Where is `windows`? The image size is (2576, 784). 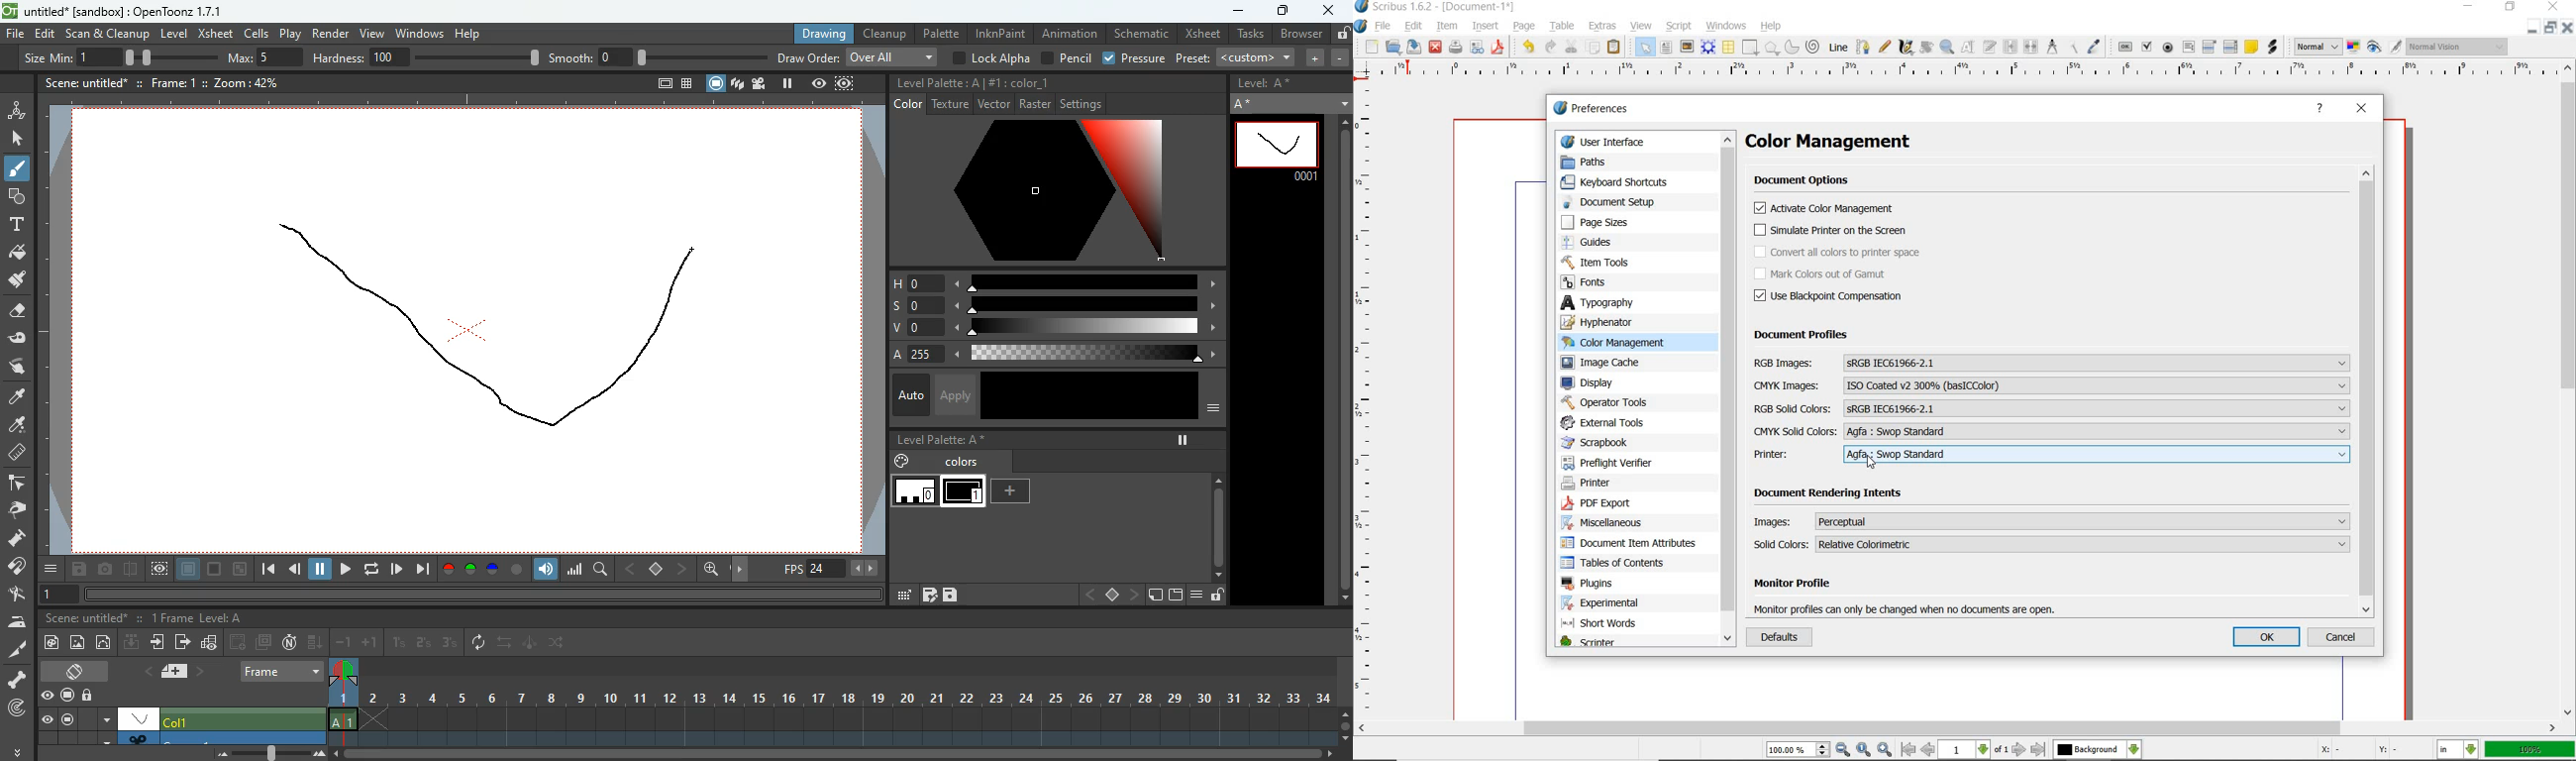
windows is located at coordinates (419, 31).